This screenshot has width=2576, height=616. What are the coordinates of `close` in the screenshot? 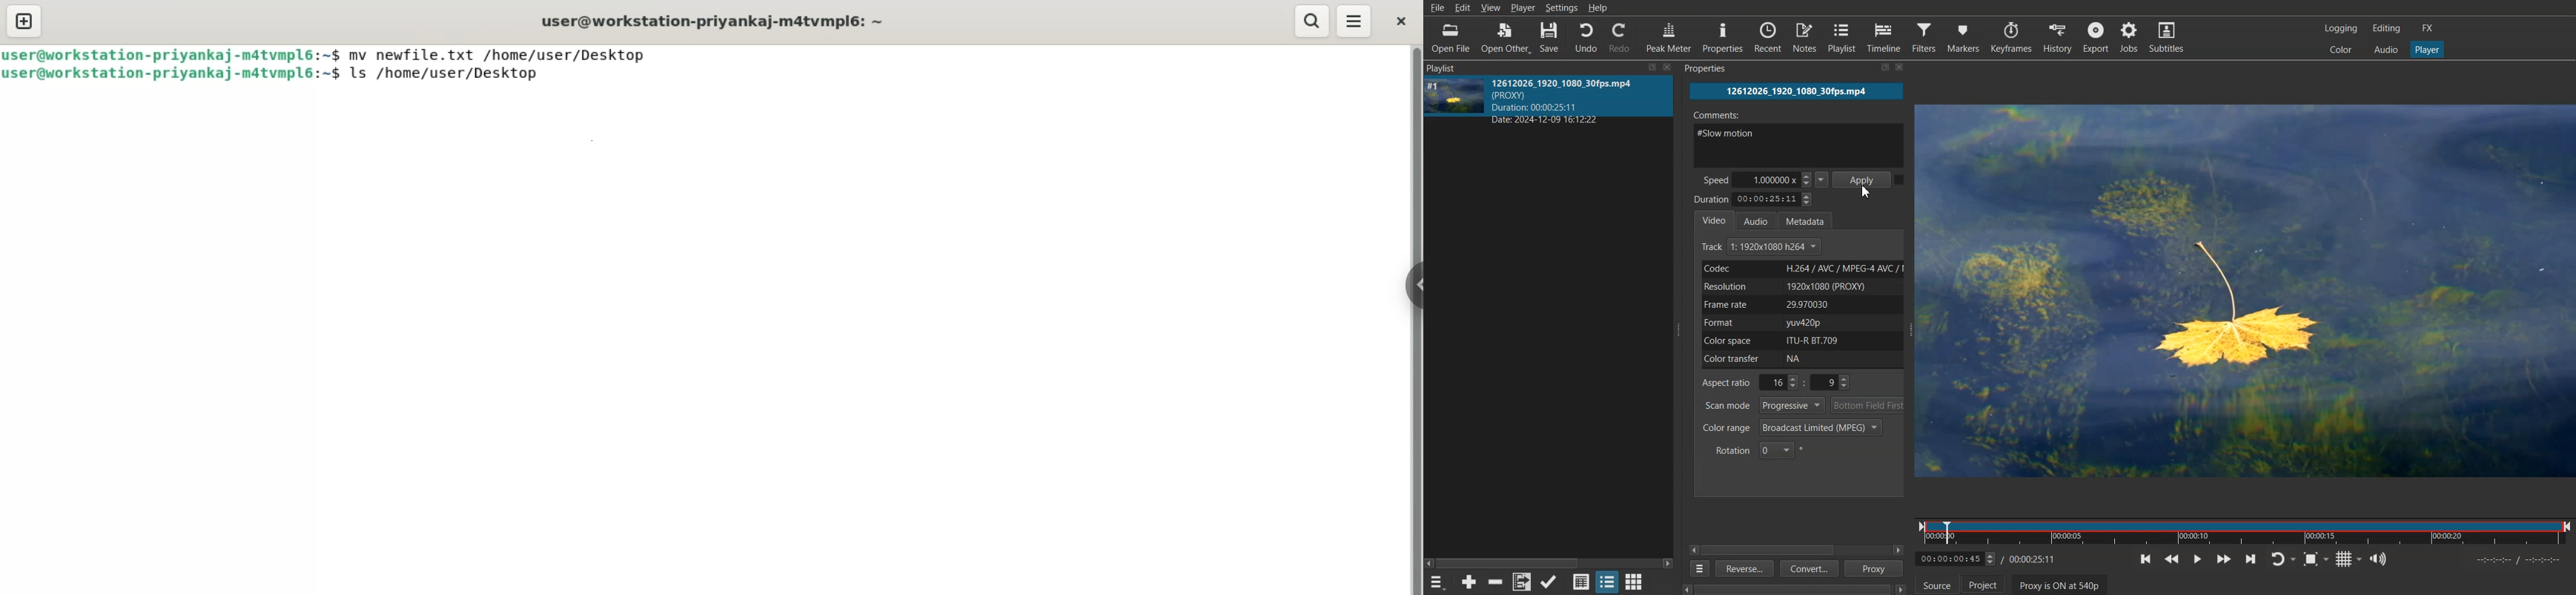 It's located at (1667, 66).